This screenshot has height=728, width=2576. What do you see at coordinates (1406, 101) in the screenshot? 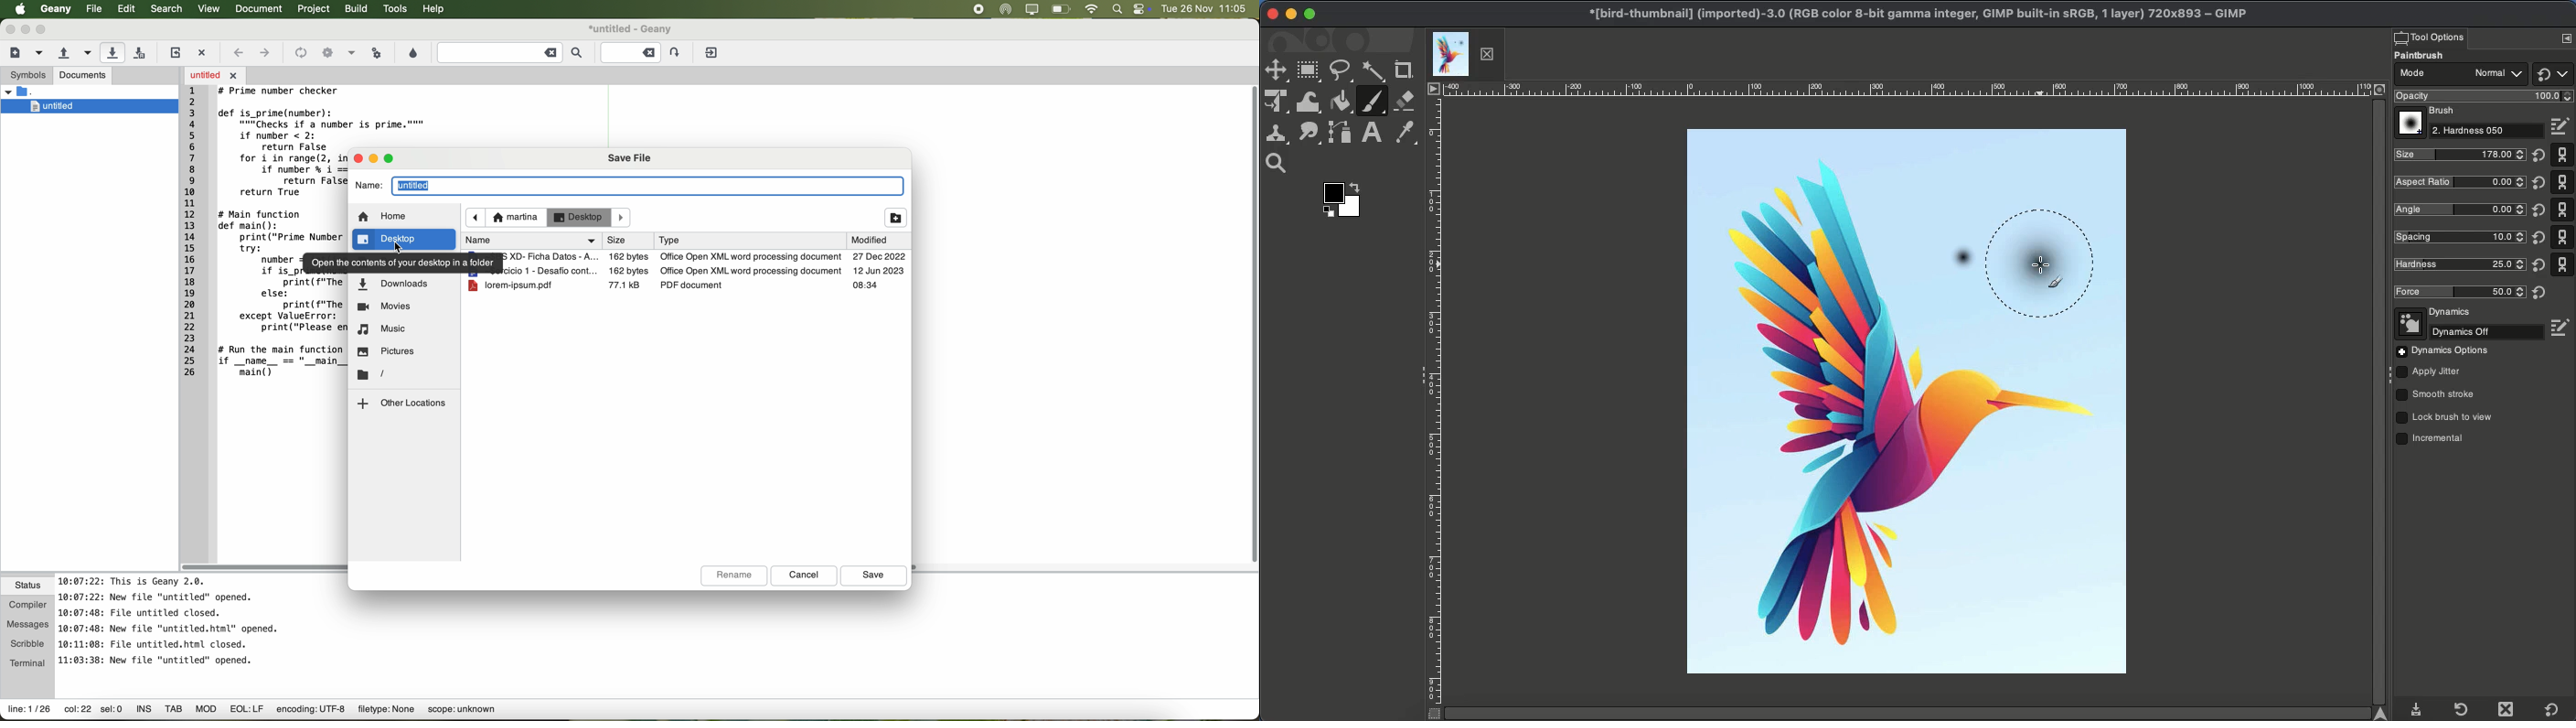
I see `Eraser` at bounding box center [1406, 101].